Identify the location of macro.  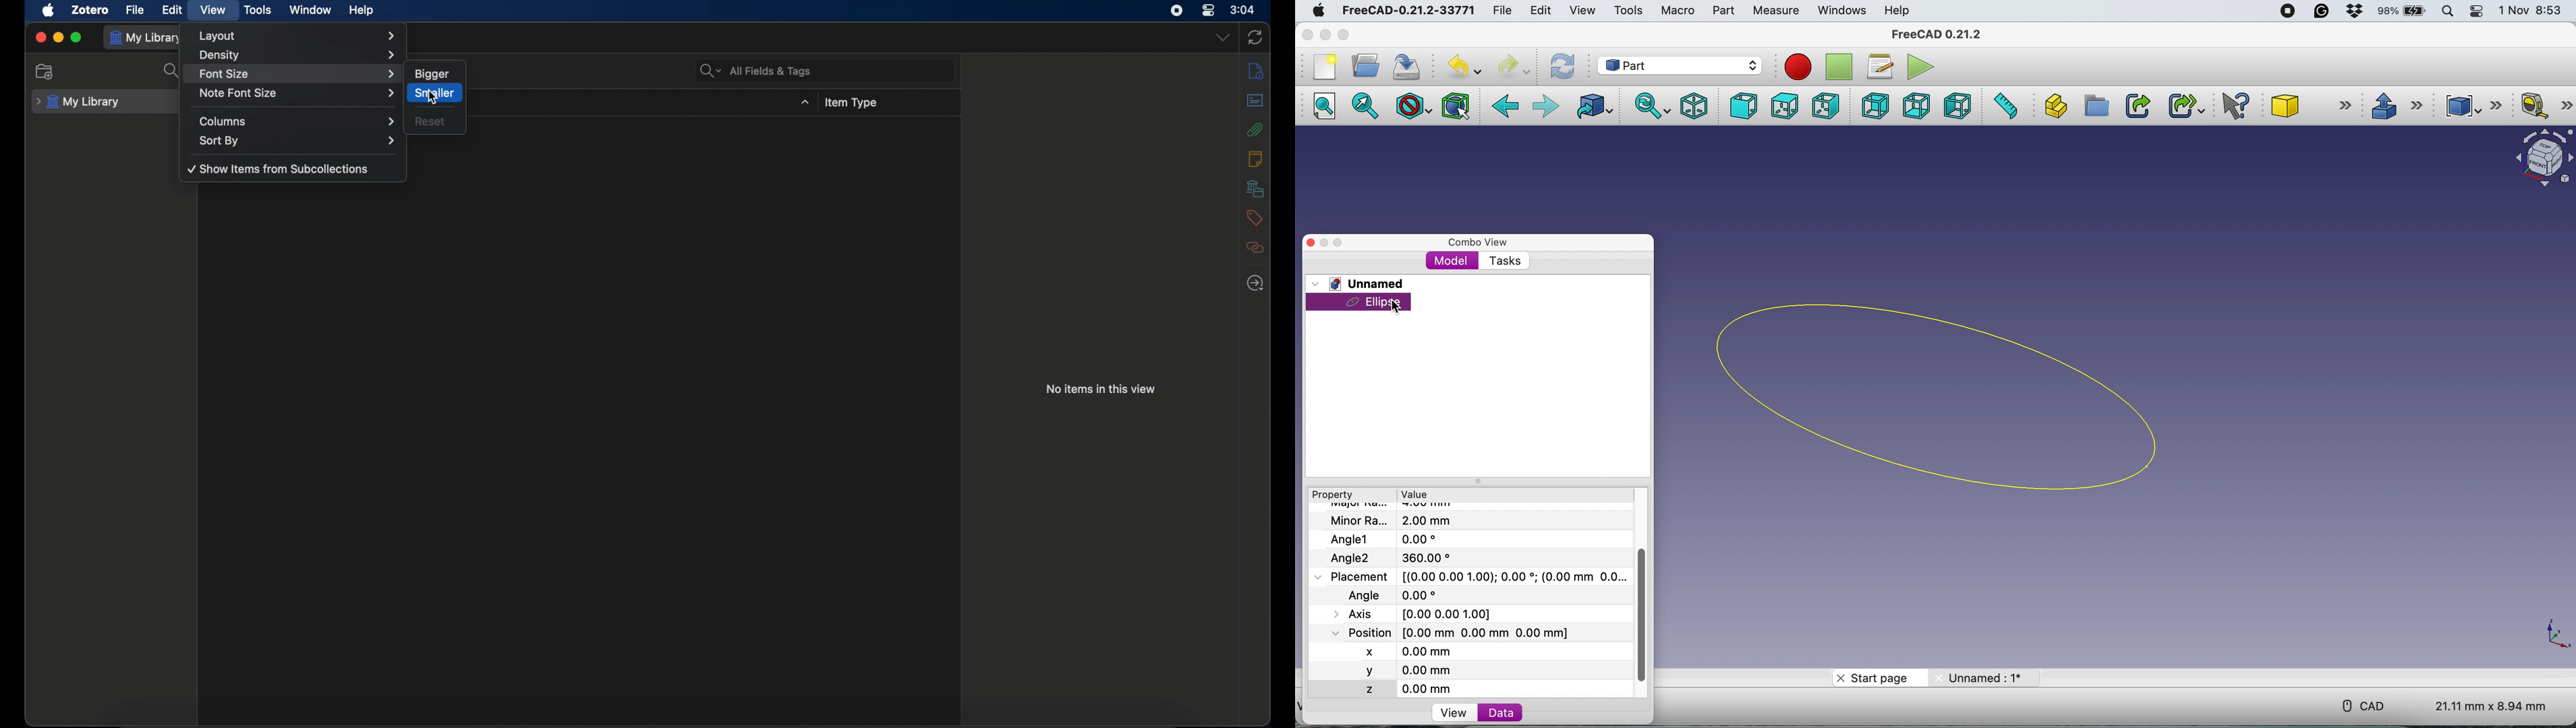
(1678, 11).